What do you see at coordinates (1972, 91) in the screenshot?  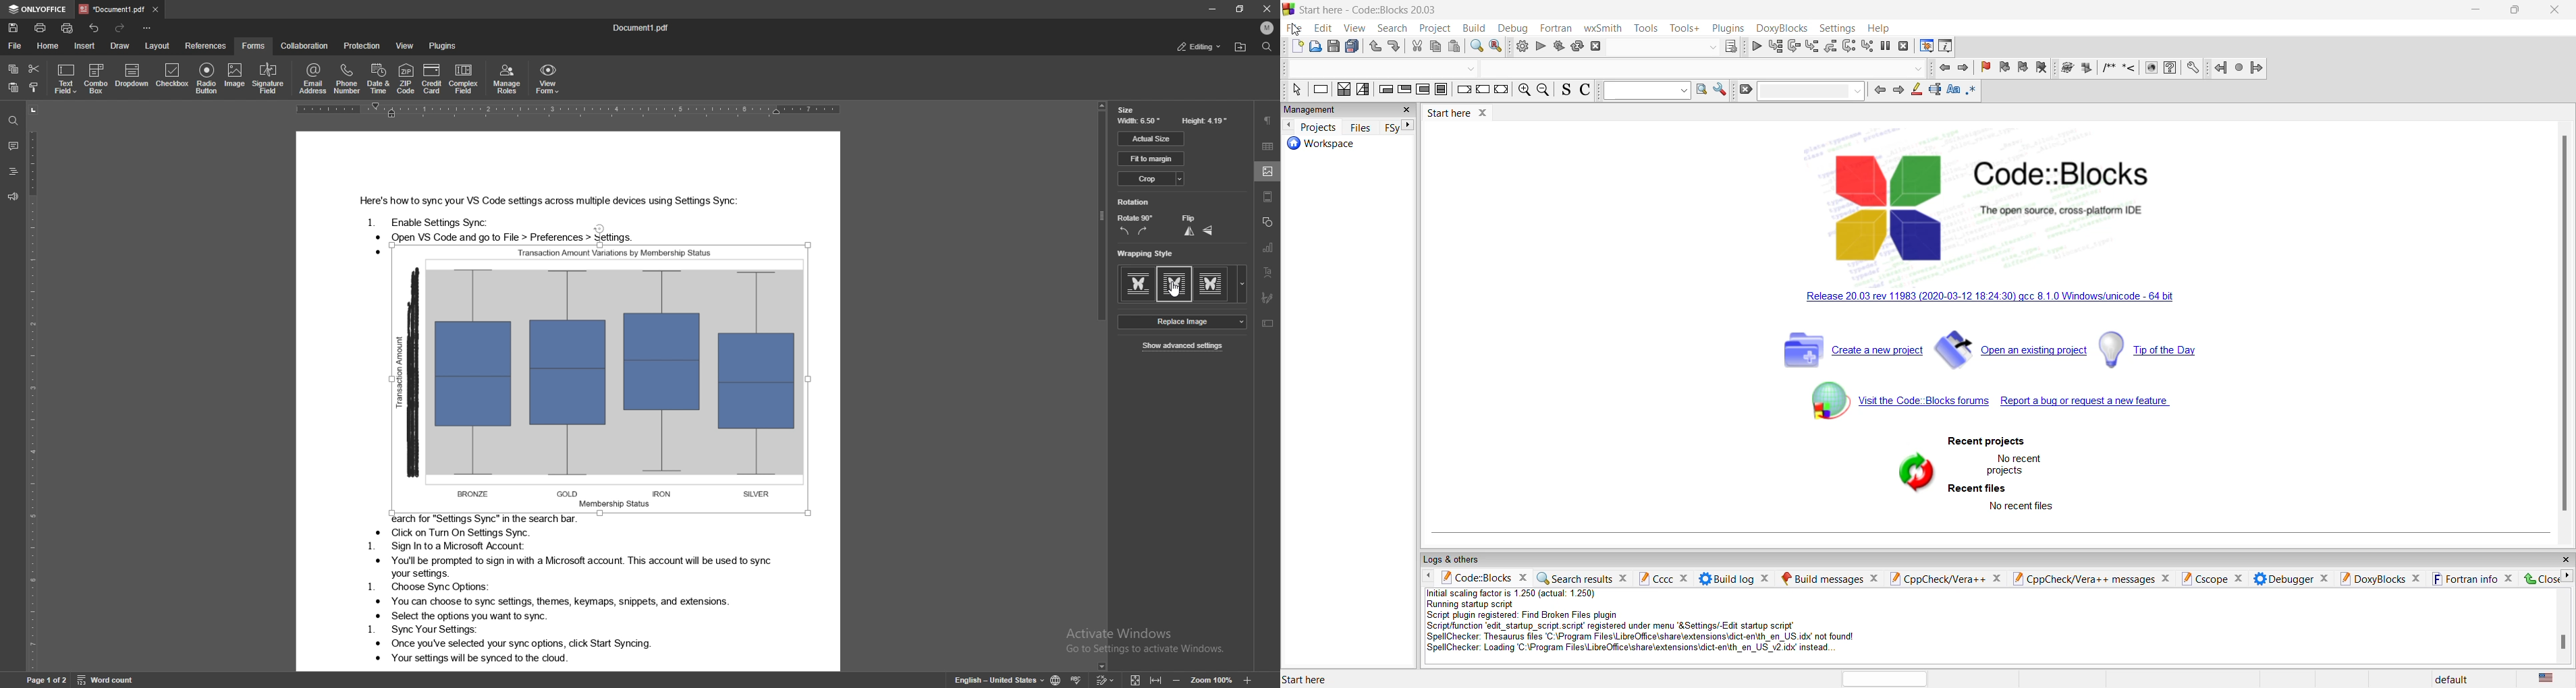 I see `use regex` at bounding box center [1972, 91].